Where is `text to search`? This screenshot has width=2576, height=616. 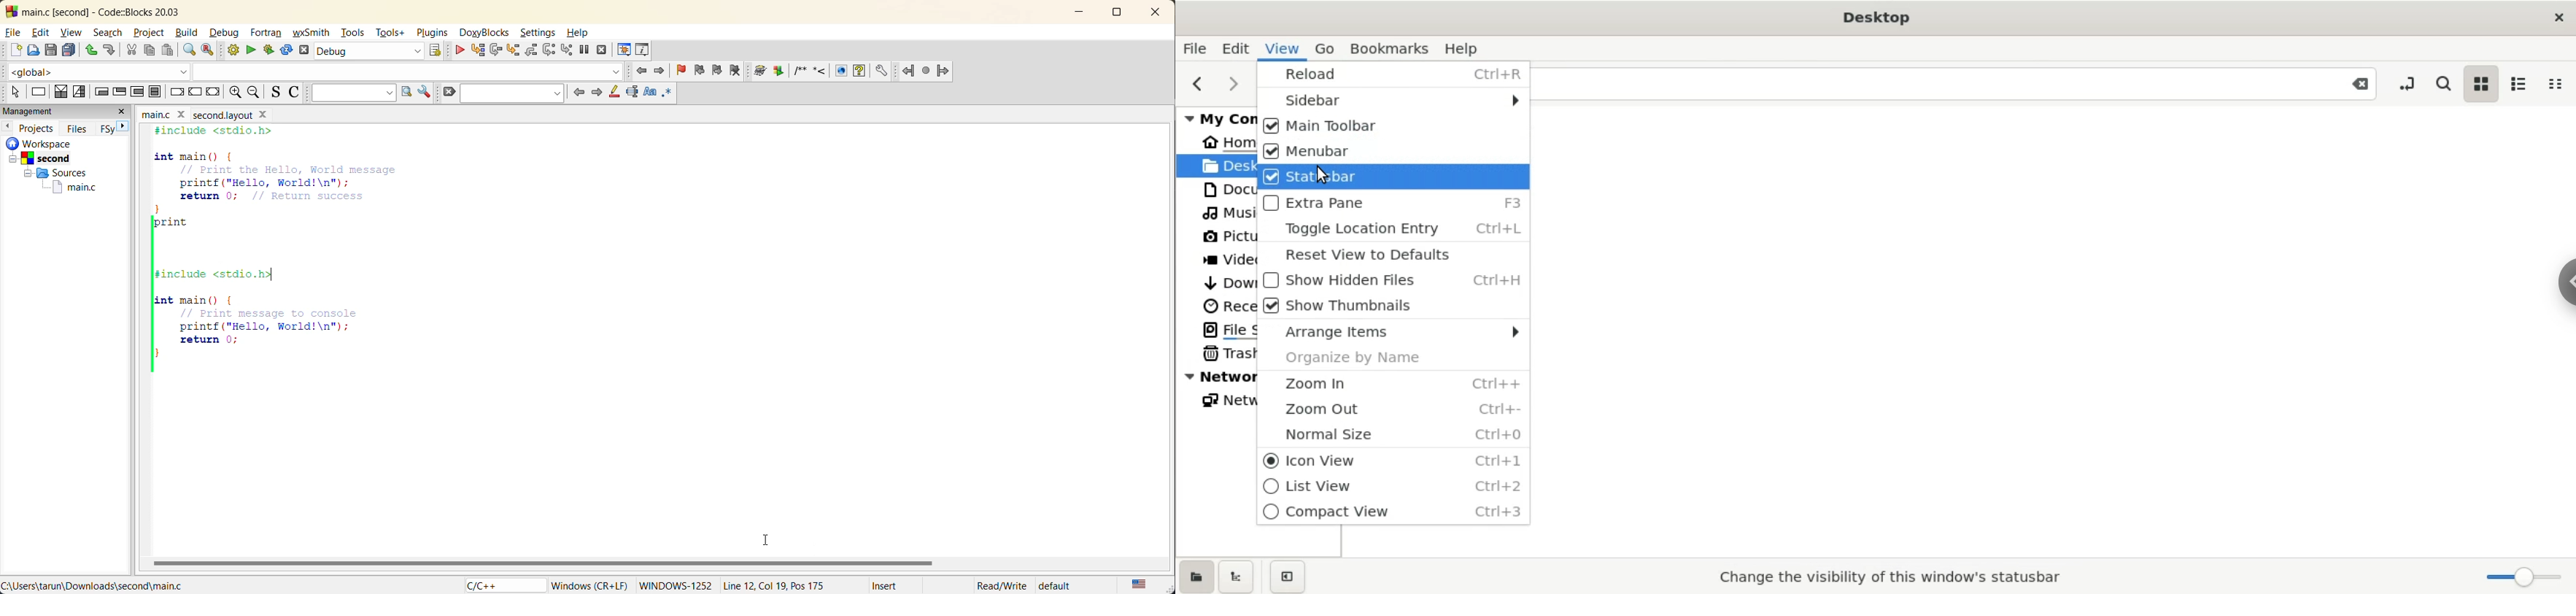
text to search is located at coordinates (350, 93).